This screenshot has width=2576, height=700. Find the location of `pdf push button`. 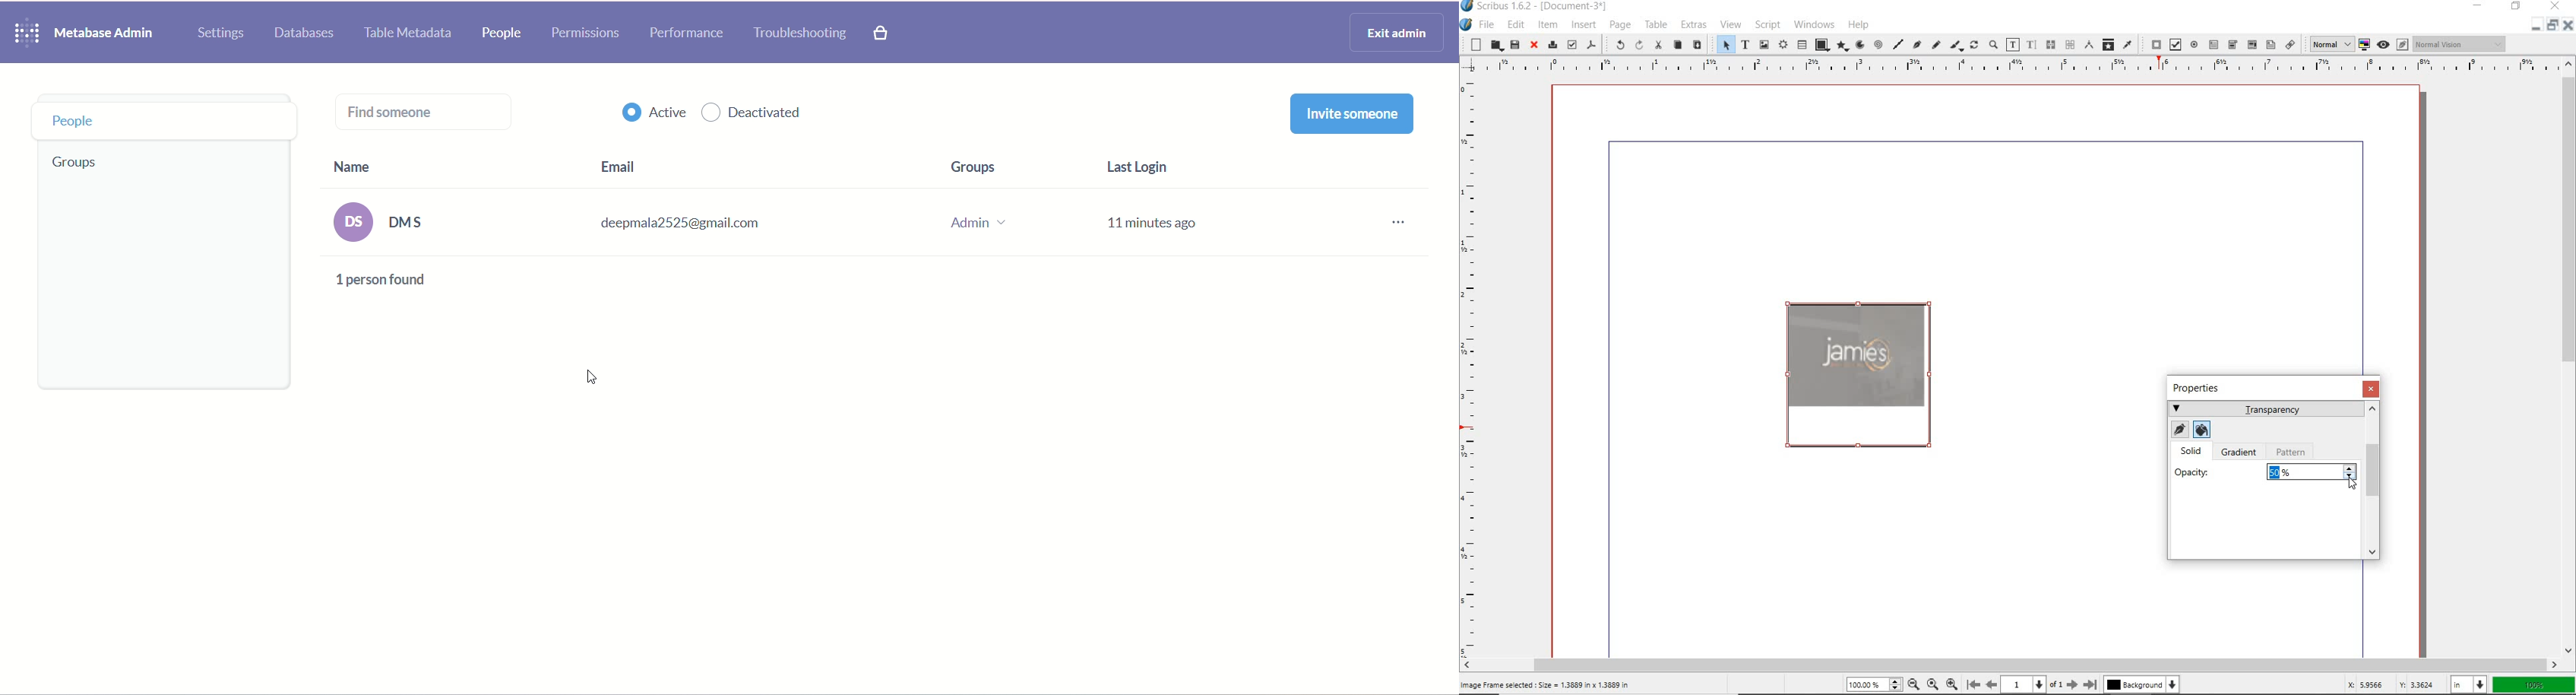

pdf push button is located at coordinates (2153, 44).